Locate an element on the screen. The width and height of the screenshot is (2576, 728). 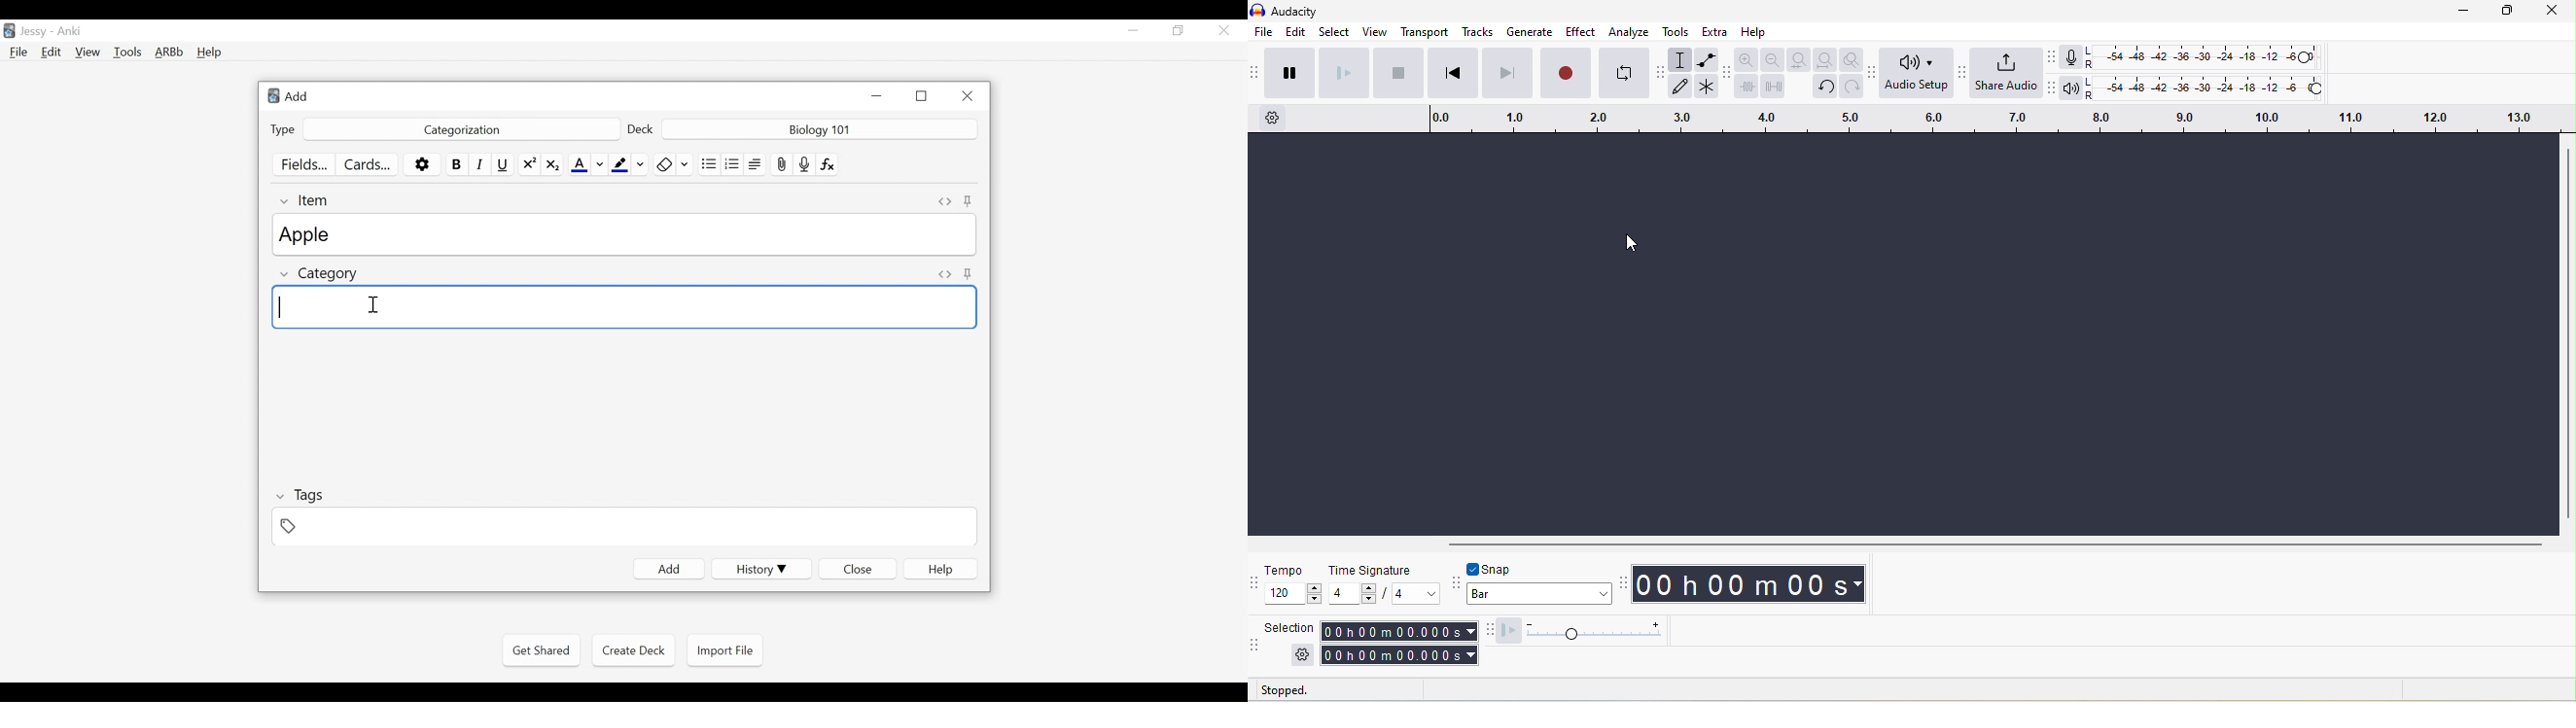
play at speed is located at coordinates (1593, 631).